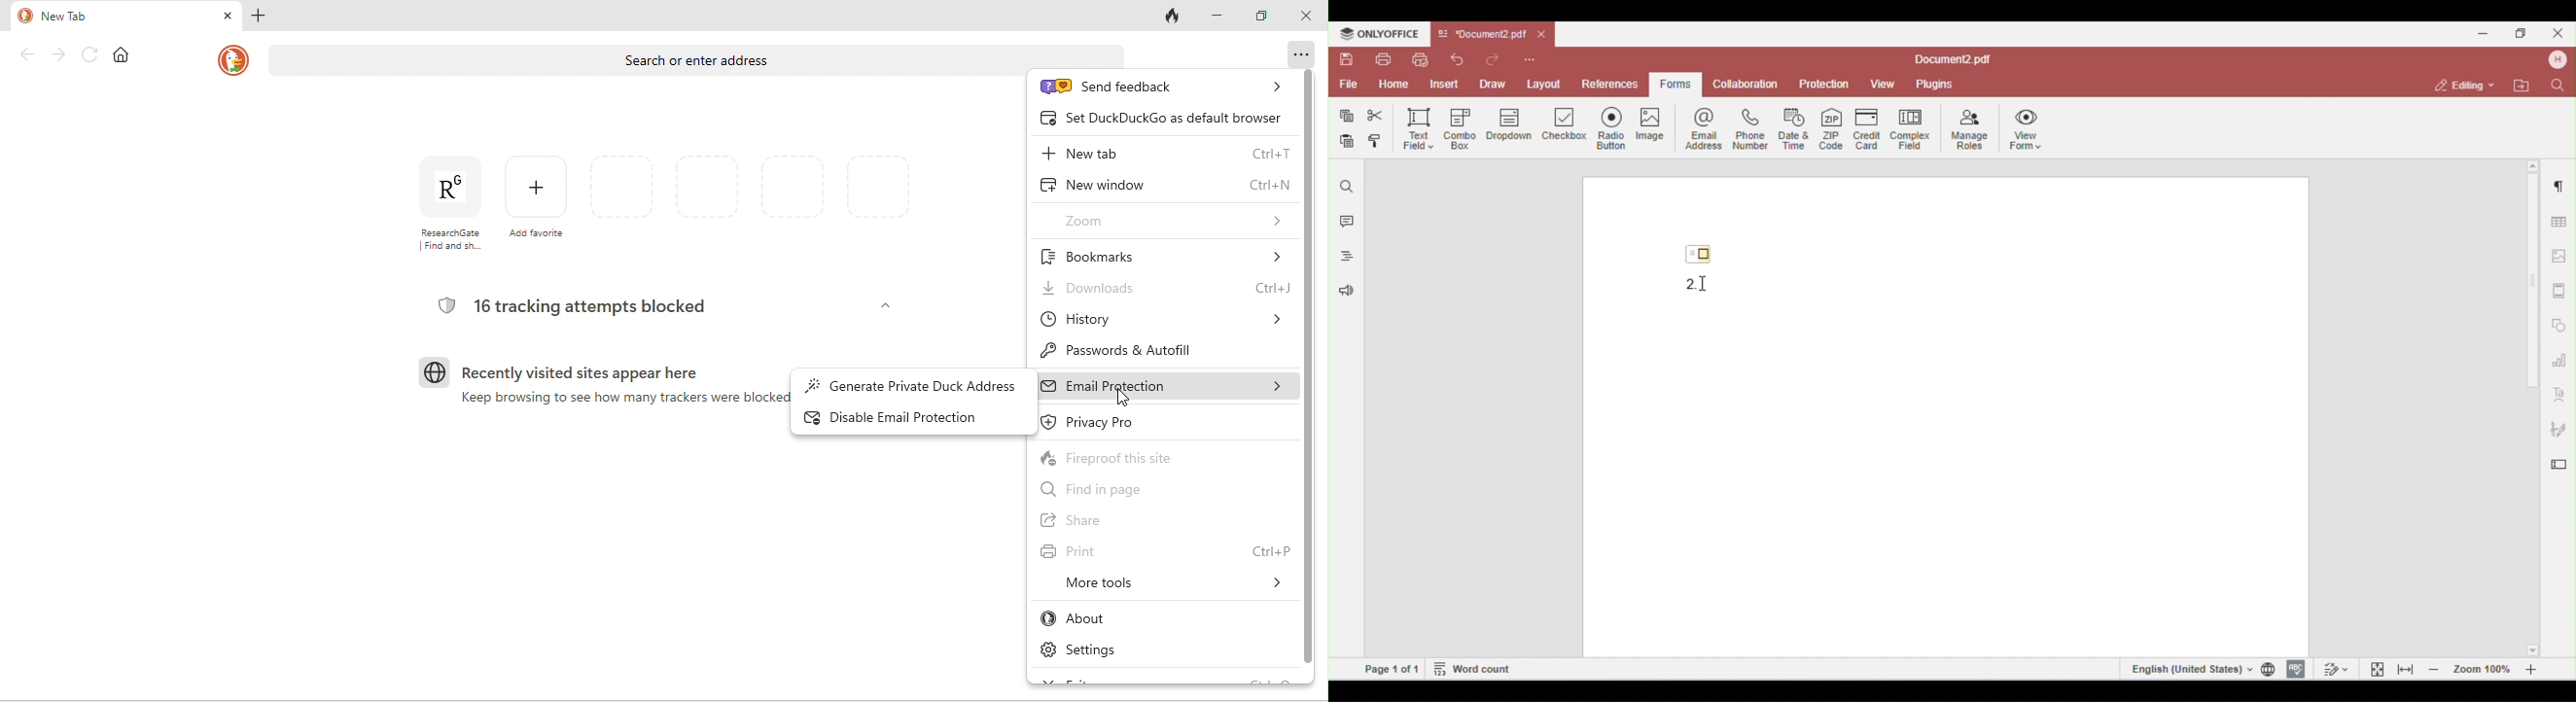 This screenshot has height=728, width=2576. I want to click on find in page, so click(1099, 488).